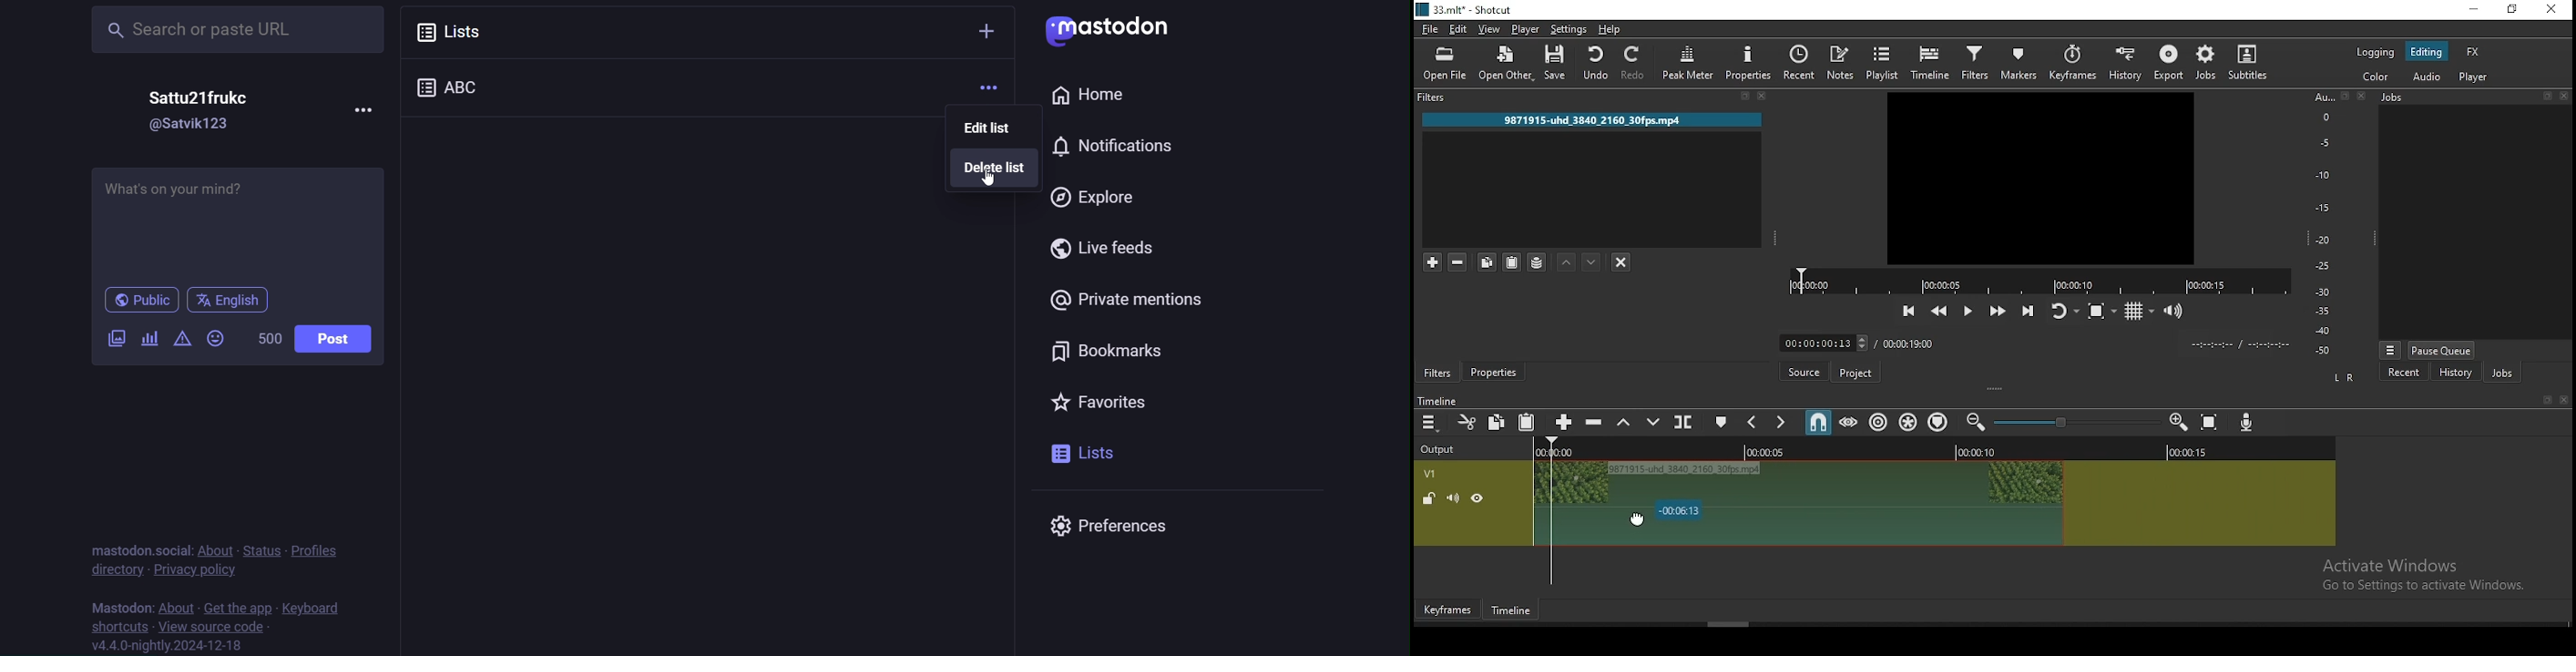 This screenshot has width=2576, height=672. I want to click on get the app, so click(237, 605).